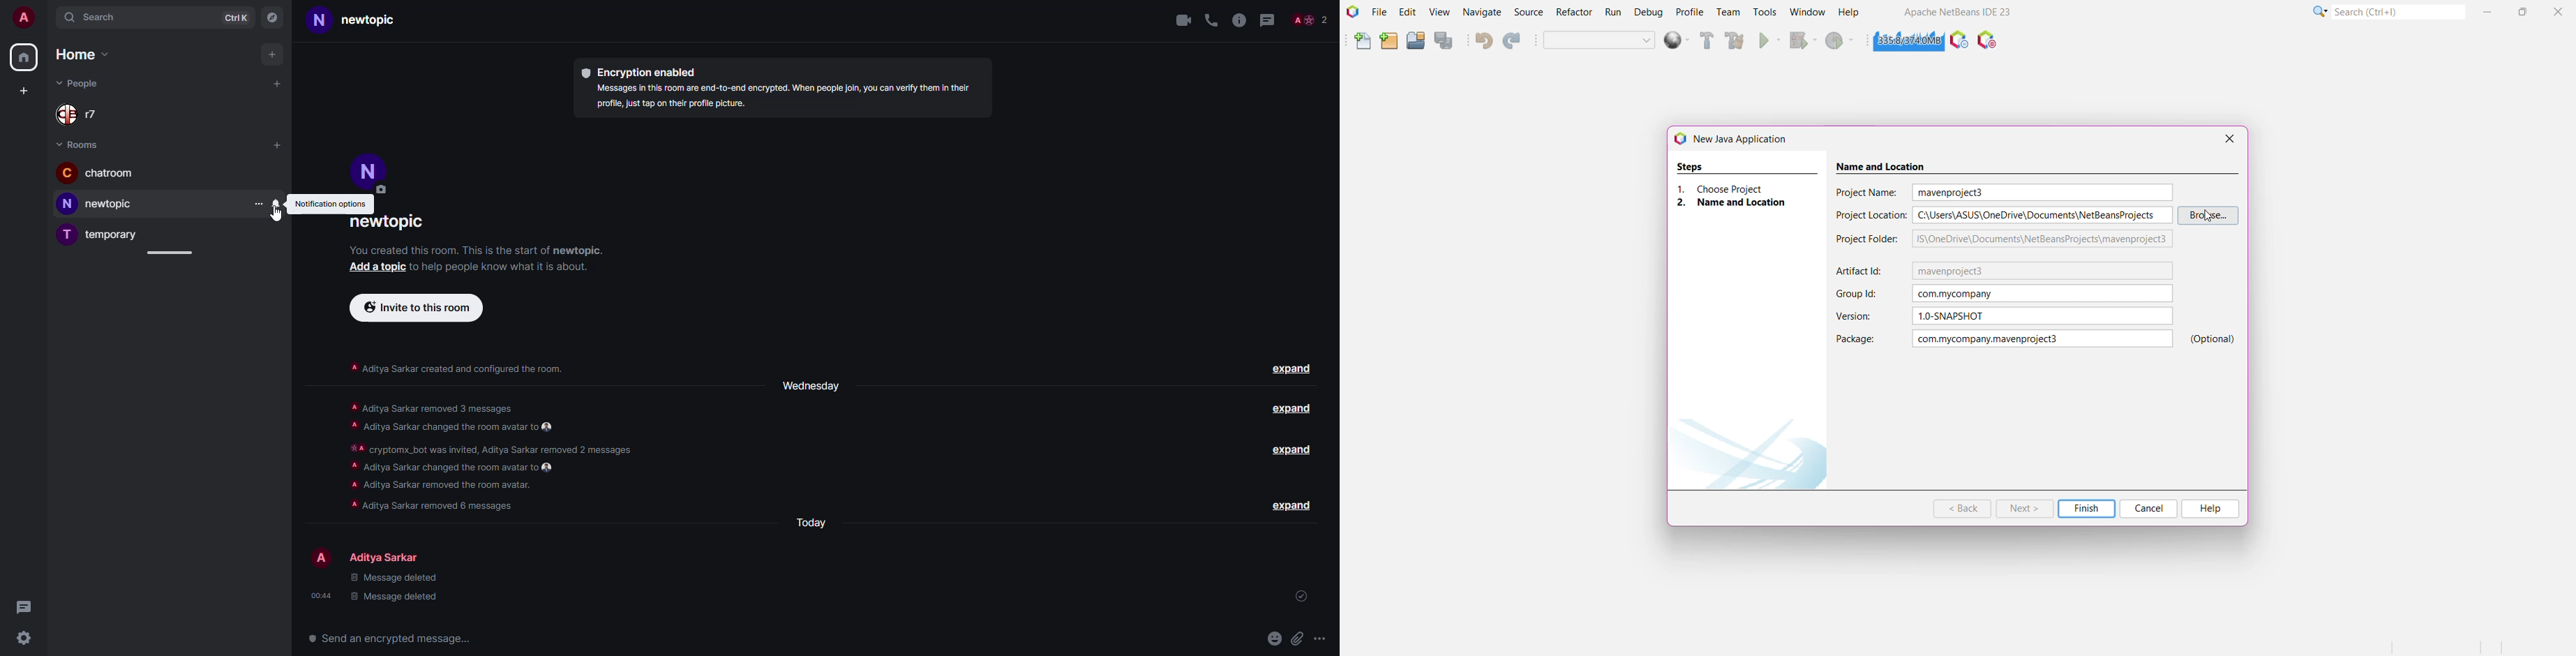 Image resolution: width=2576 pixels, height=672 pixels. What do you see at coordinates (328, 204) in the screenshot?
I see `notification setting` at bounding box center [328, 204].